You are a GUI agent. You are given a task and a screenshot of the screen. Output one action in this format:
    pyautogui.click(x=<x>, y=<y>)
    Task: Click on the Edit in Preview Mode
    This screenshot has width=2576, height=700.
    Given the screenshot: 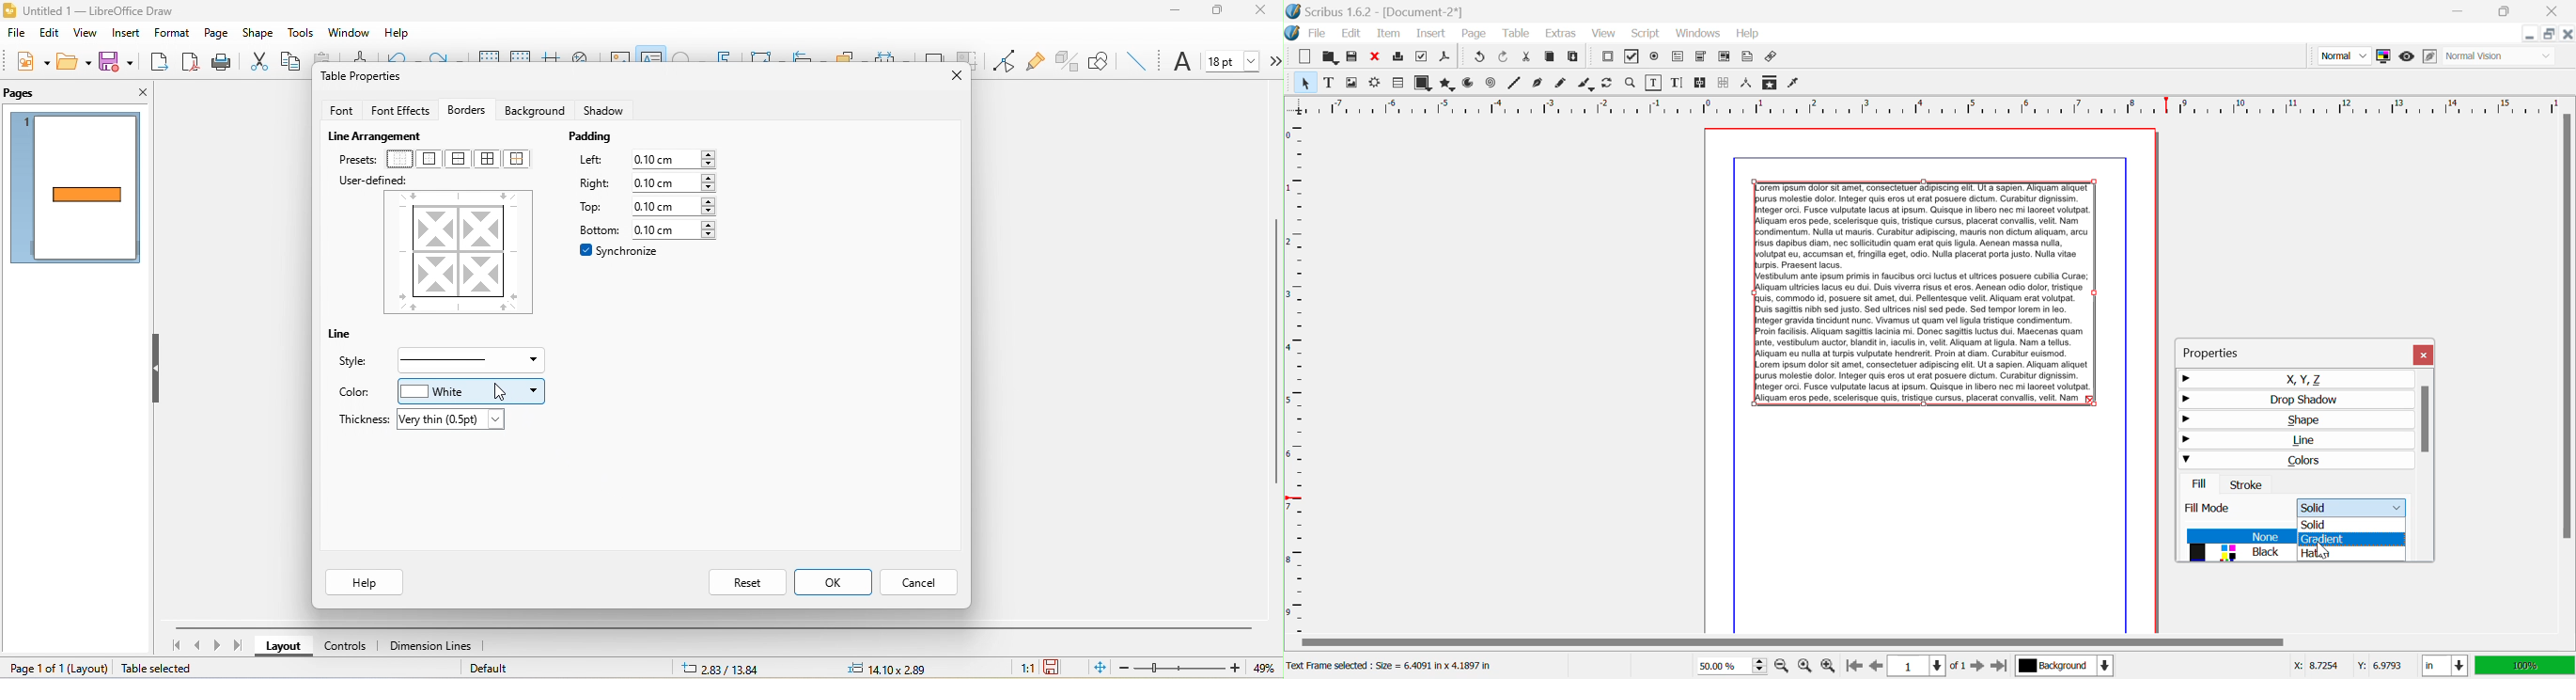 What is the action you would take?
    pyautogui.click(x=2431, y=57)
    